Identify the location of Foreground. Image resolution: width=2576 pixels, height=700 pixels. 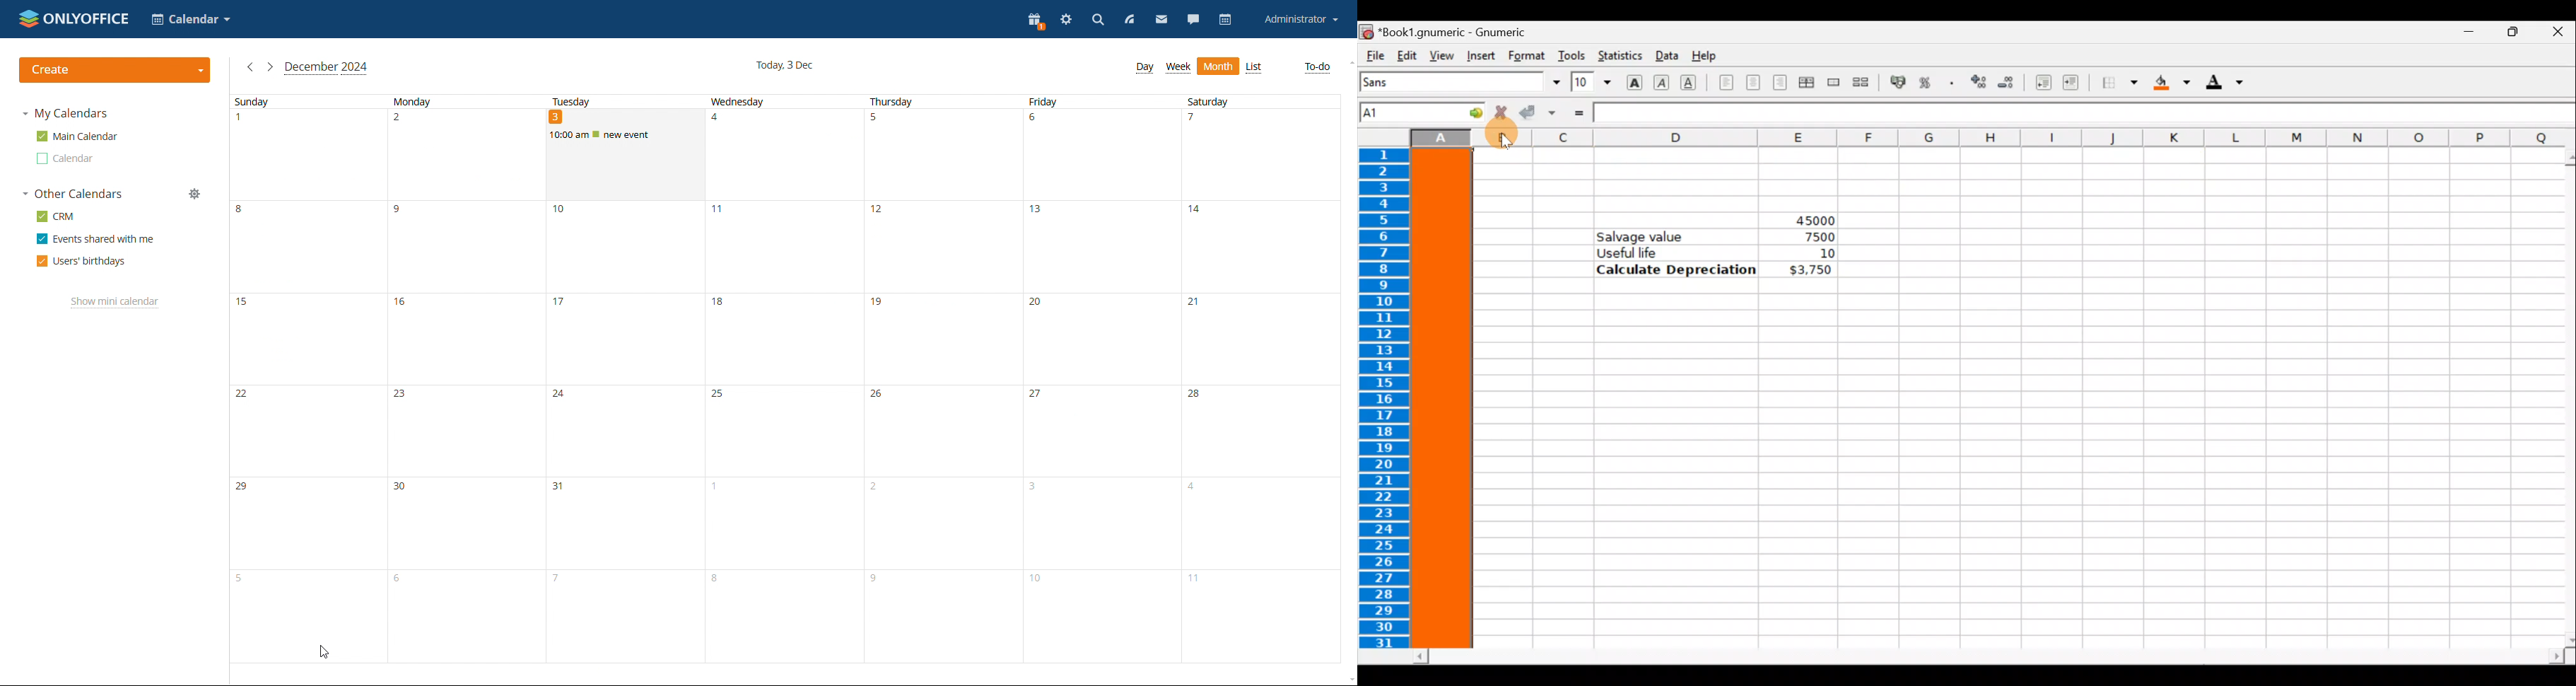
(2229, 83).